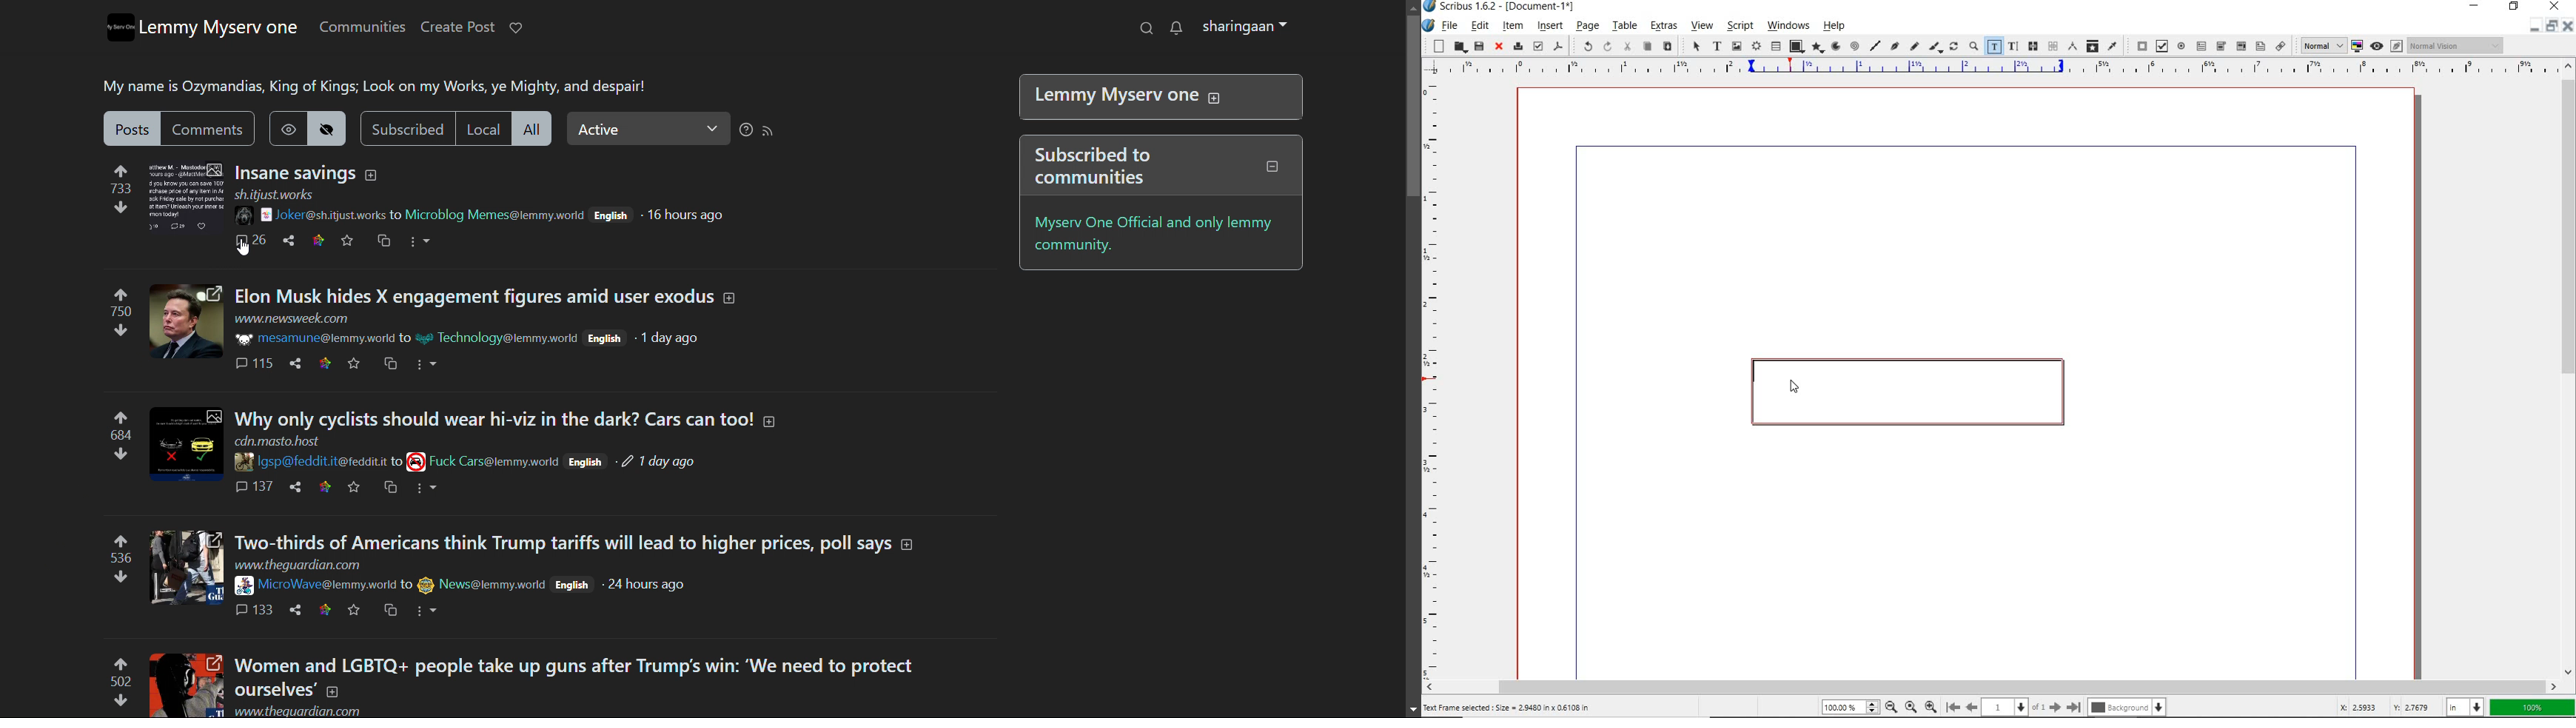 This screenshot has width=2576, height=728. What do you see at coordinates (1582, 45) in the screenshot?
I see `undo` at bounding box center [1582, 45].